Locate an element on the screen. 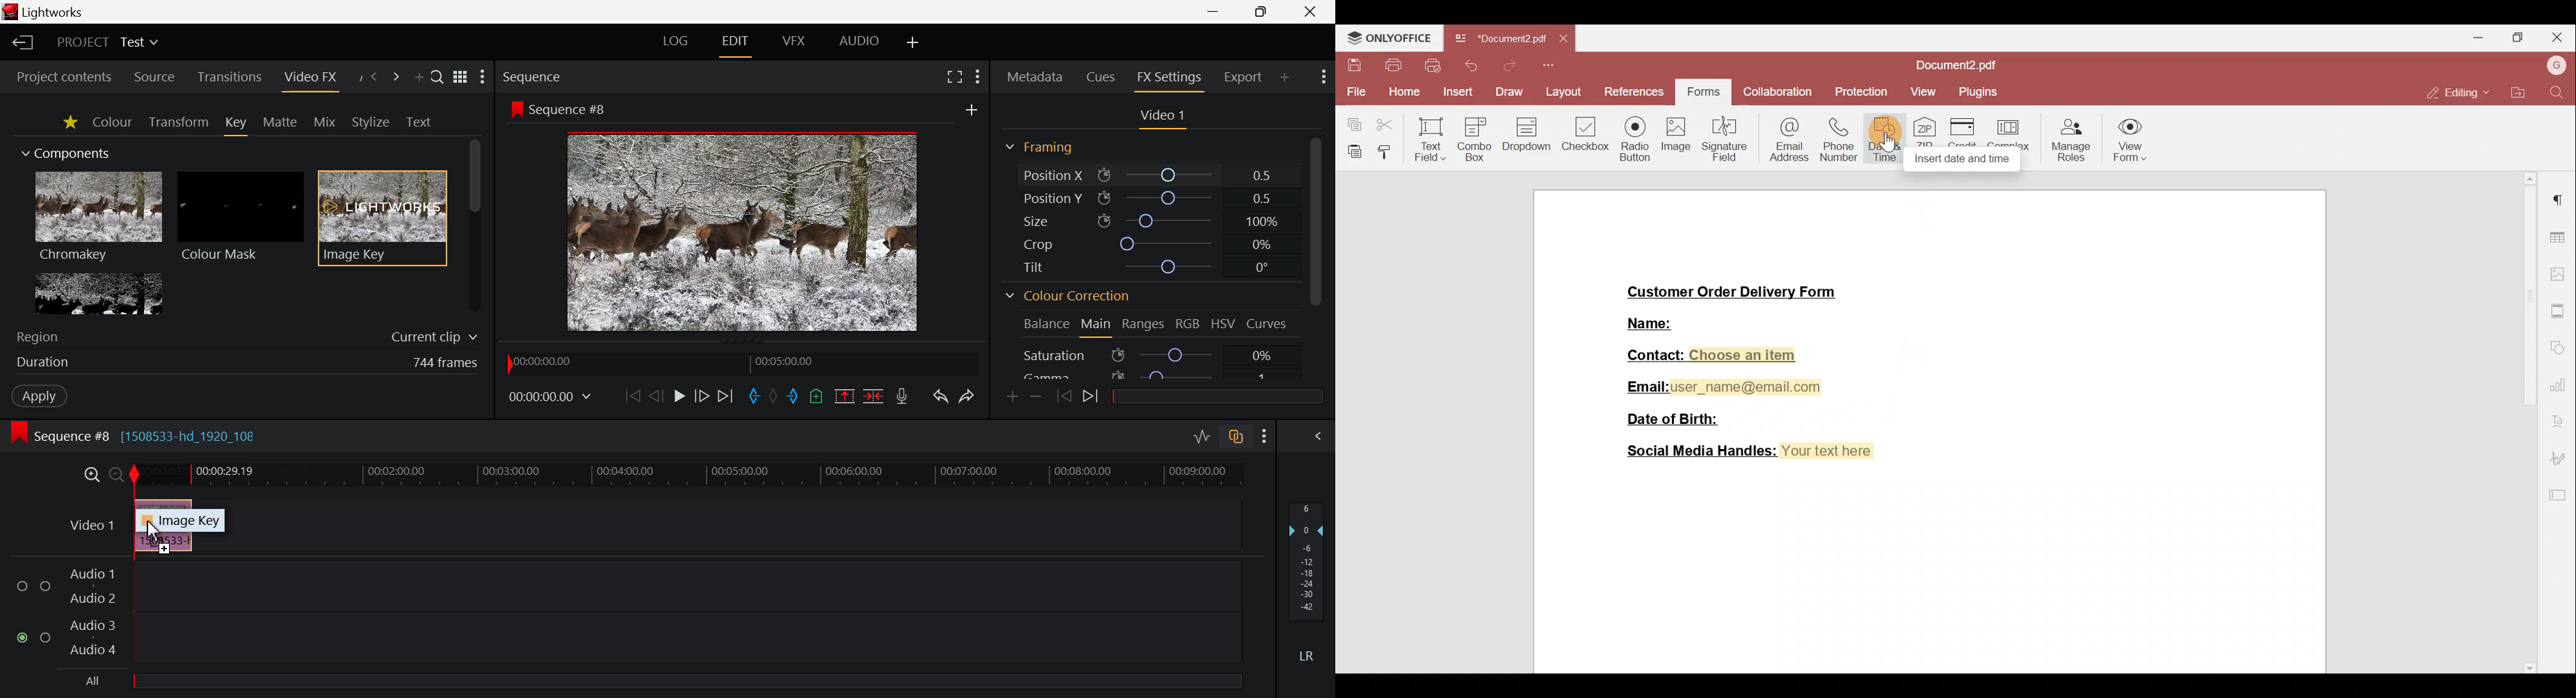 Image resolution: width=2576 pixels, height=700 pixels. Favorites is located at coordinates (71, 124).